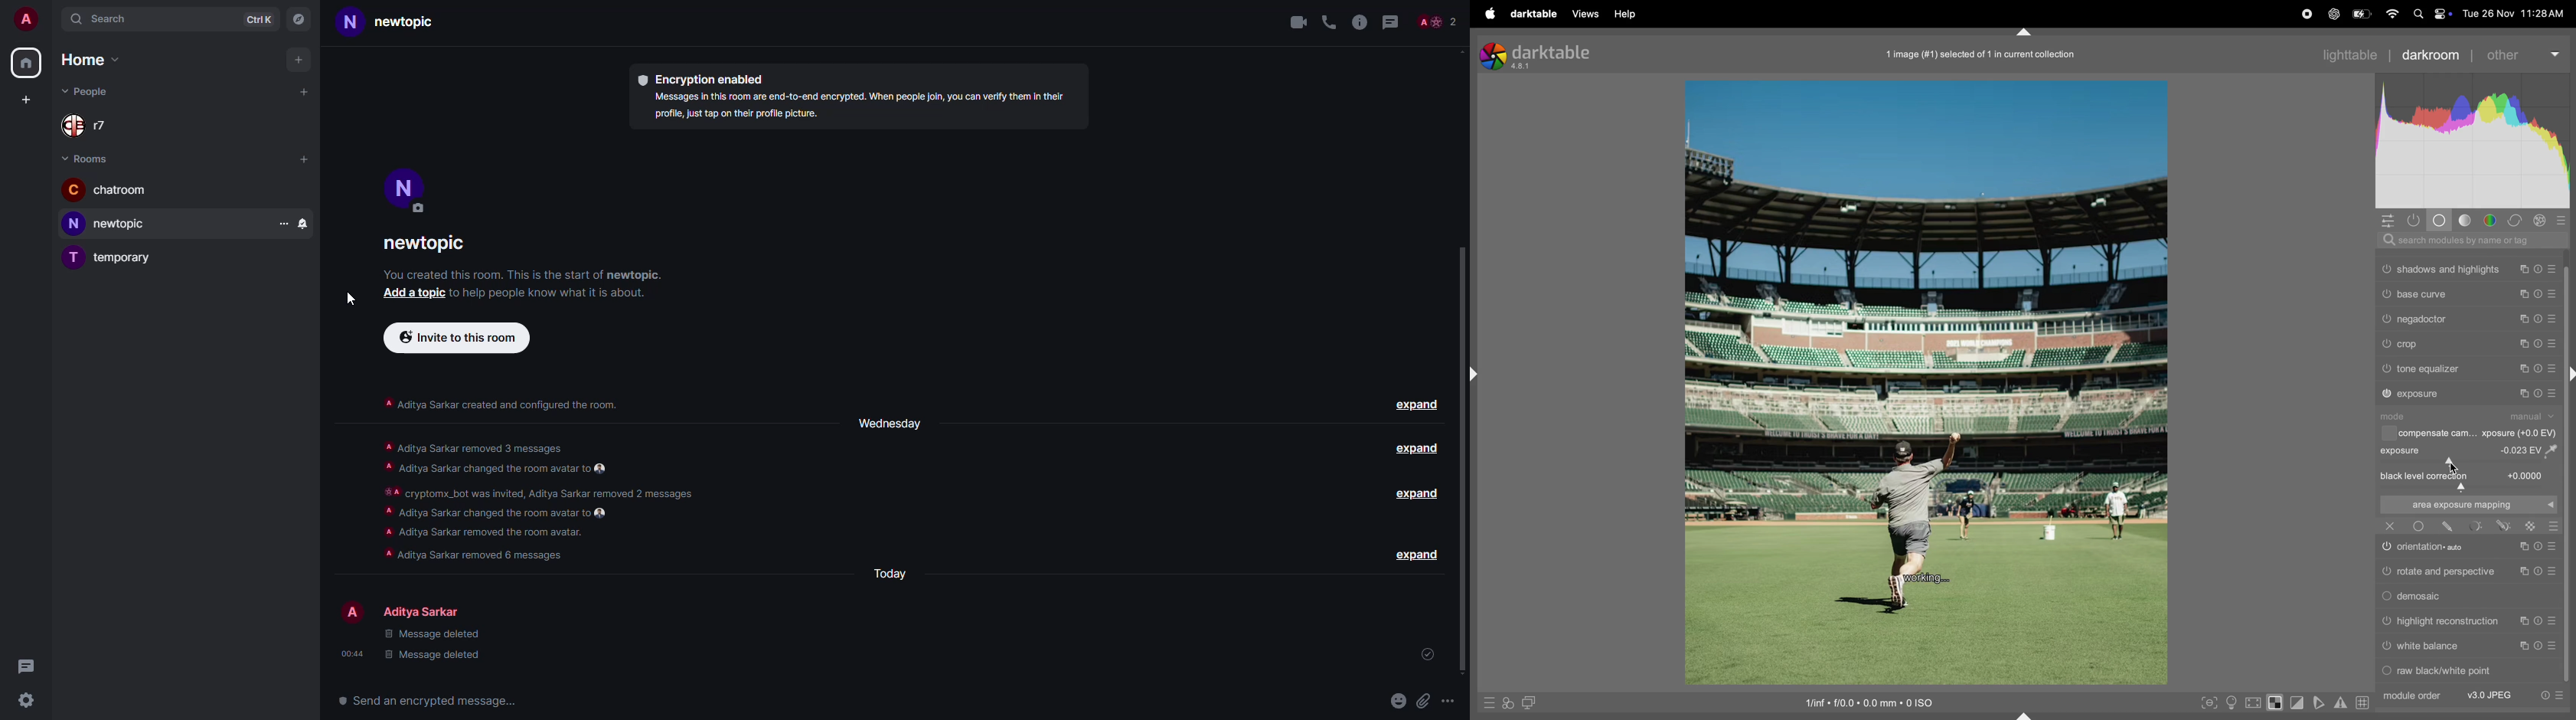 This screenshot has height=728, width=2576. What do you see at coordinates (2527, 475) in the screenshot?
I see `Value ` at bounding box center [2527, 475].